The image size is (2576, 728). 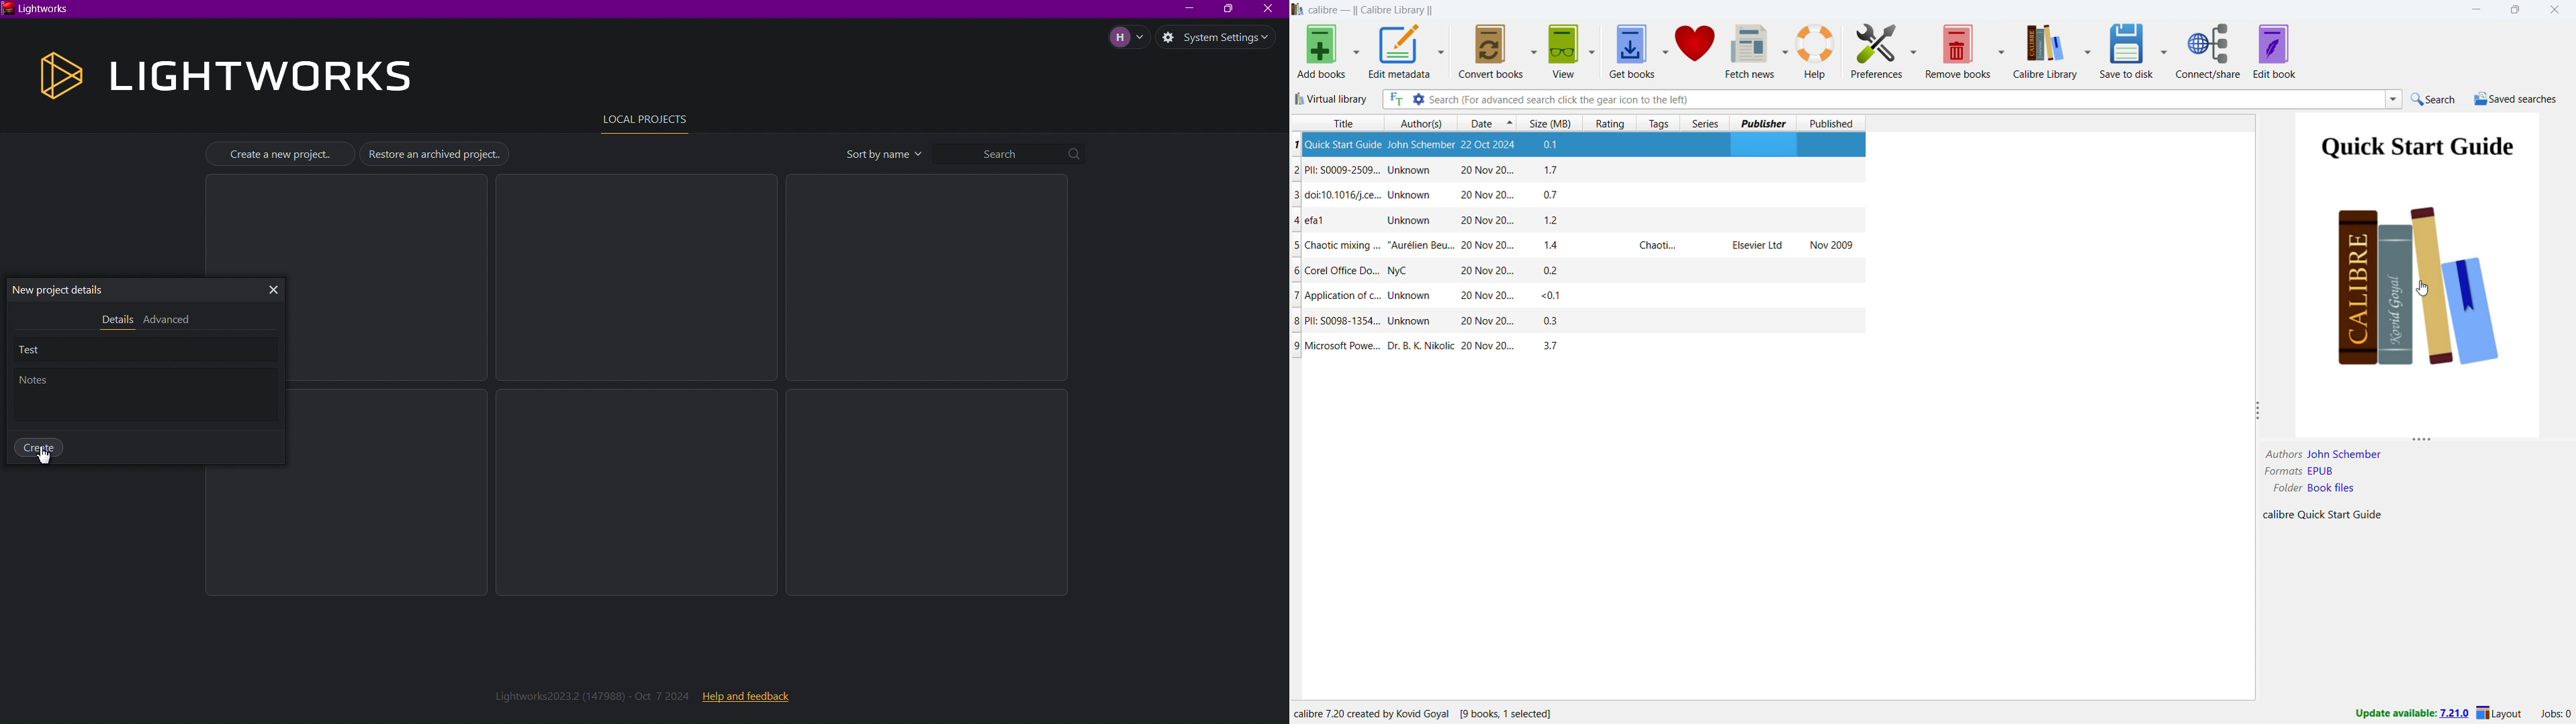 What do you see at coordinates (2556, 715) in the screenshot?
I see `active jobs` at bounding box center [2556, 715].